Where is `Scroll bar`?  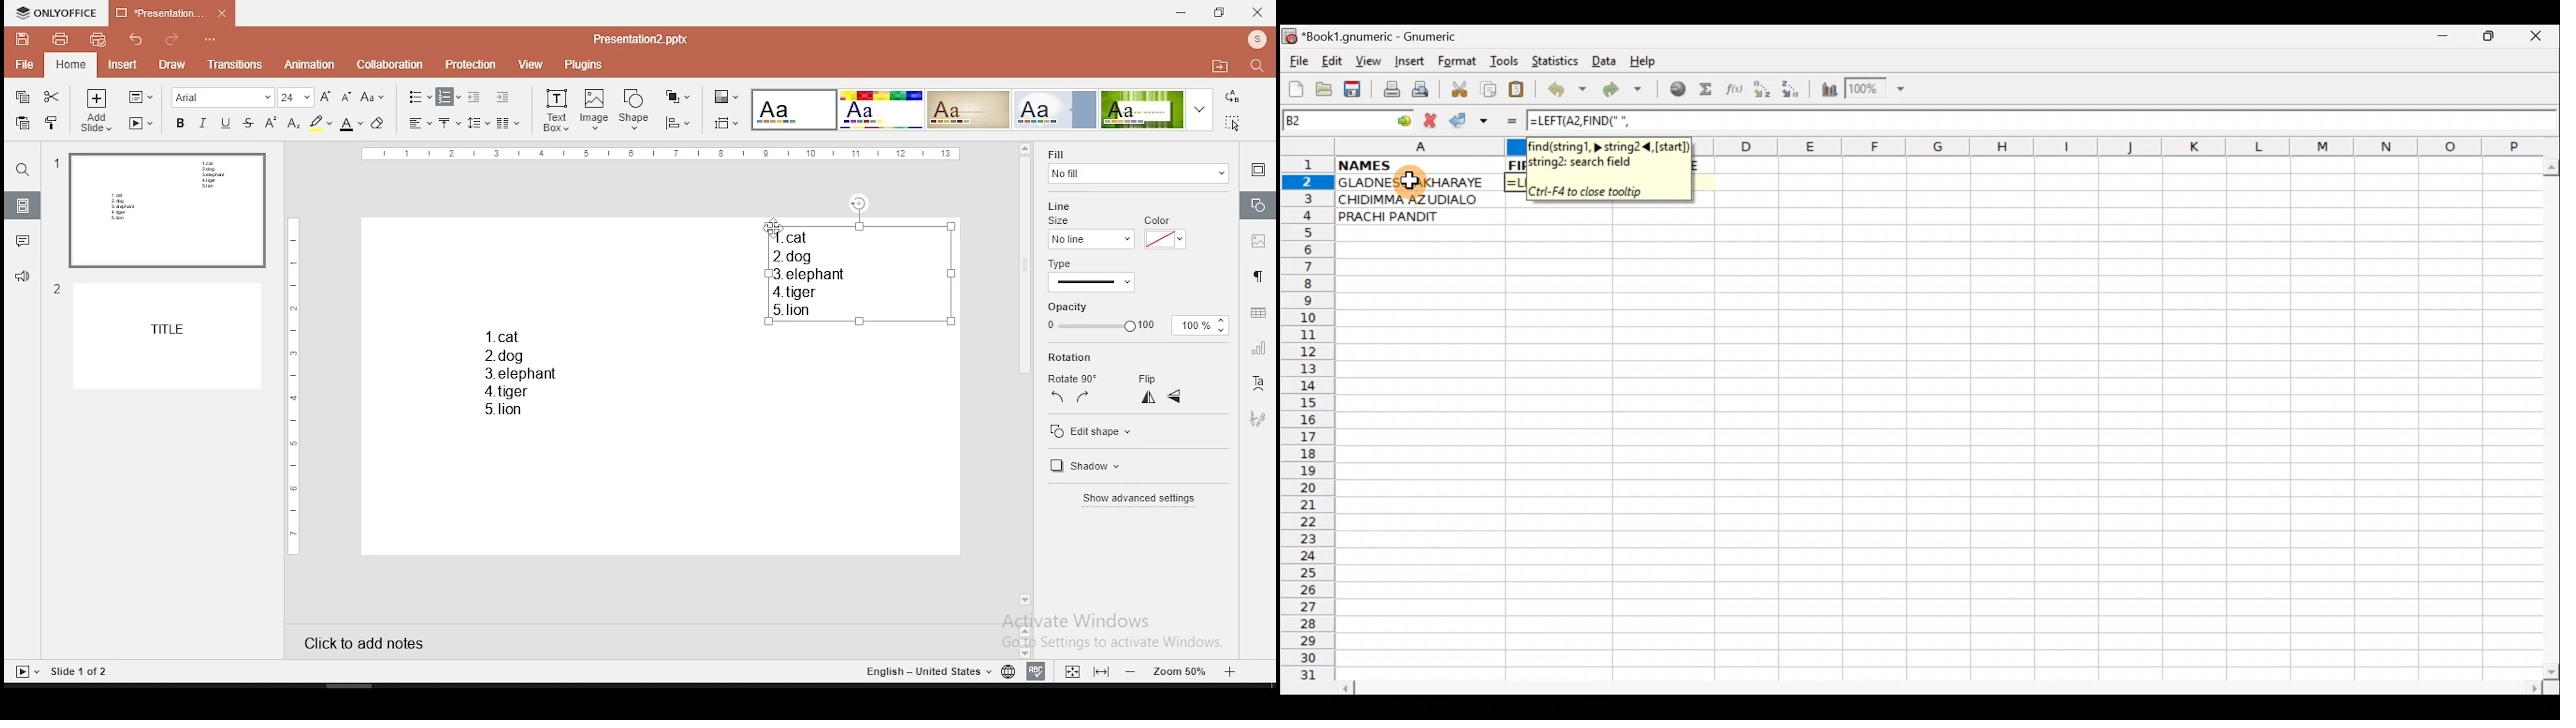
Scroll bar is located at coordinates (1943, 686).